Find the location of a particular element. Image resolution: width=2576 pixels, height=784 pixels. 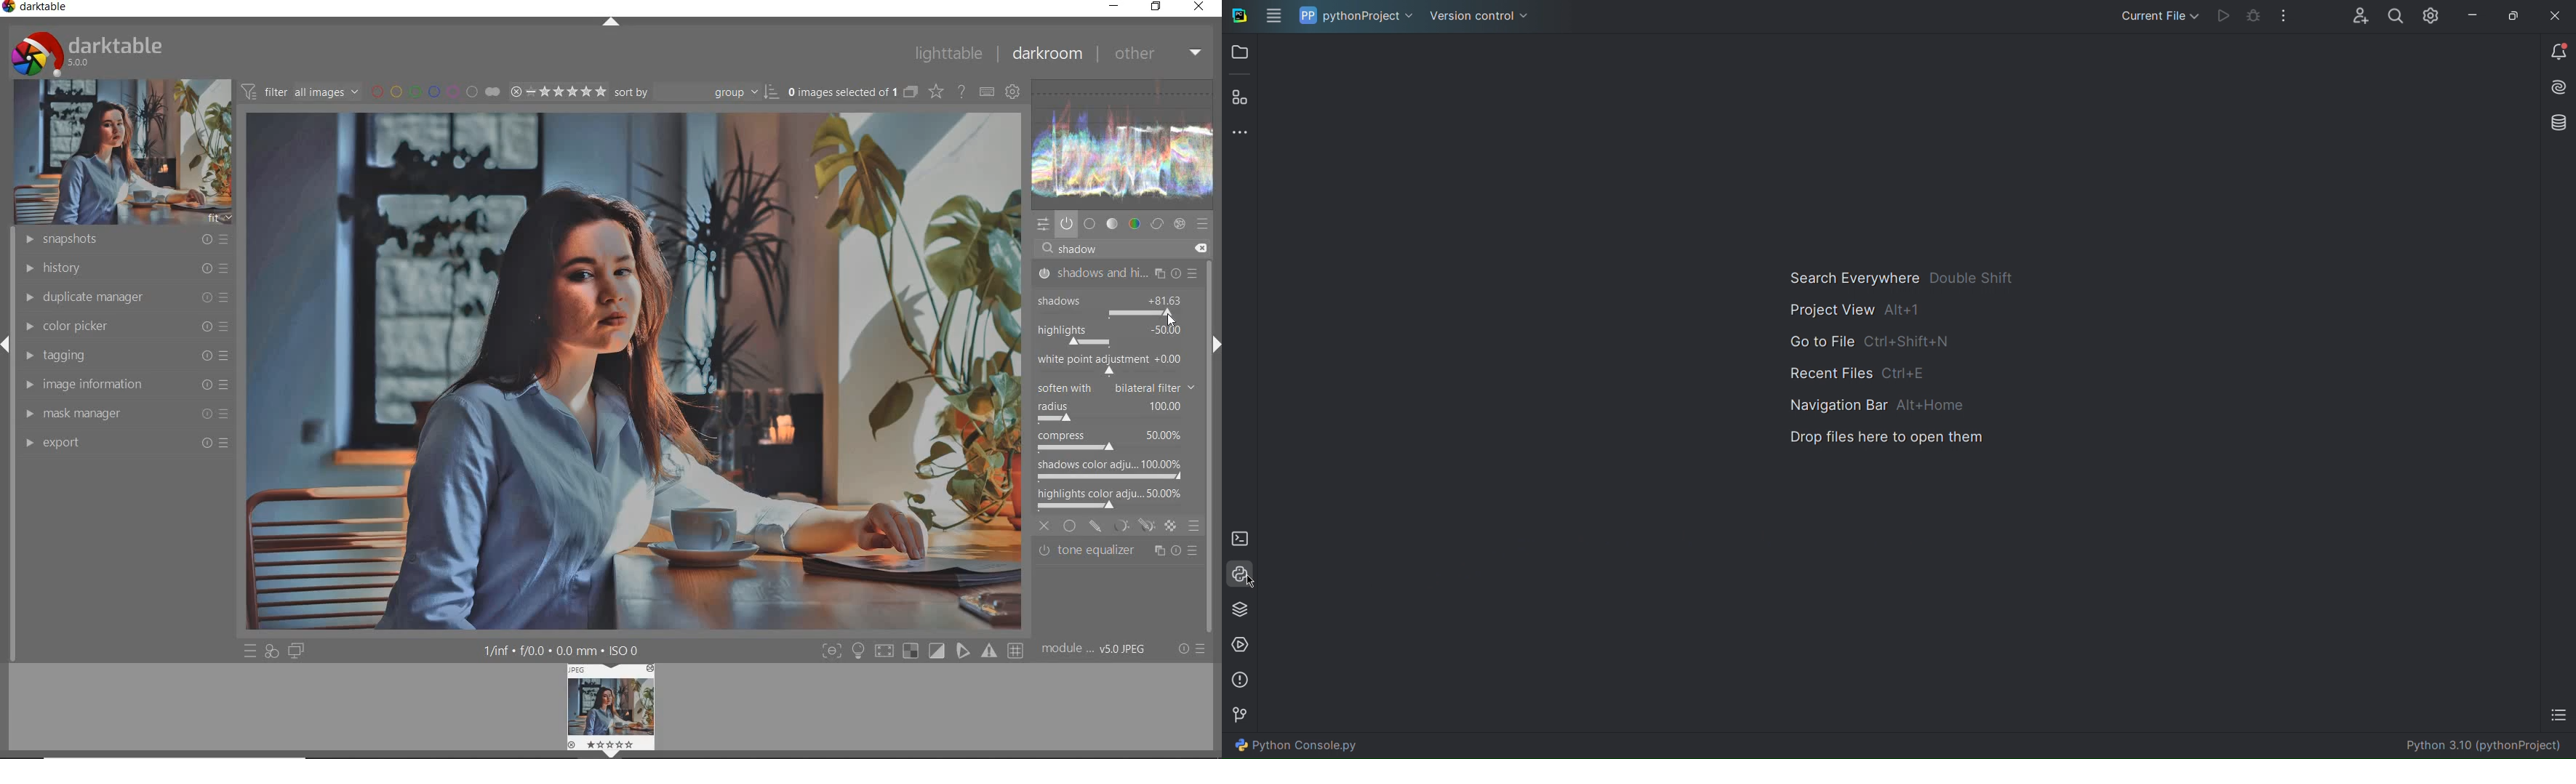

waveform is located at coordinates (1127, 144).